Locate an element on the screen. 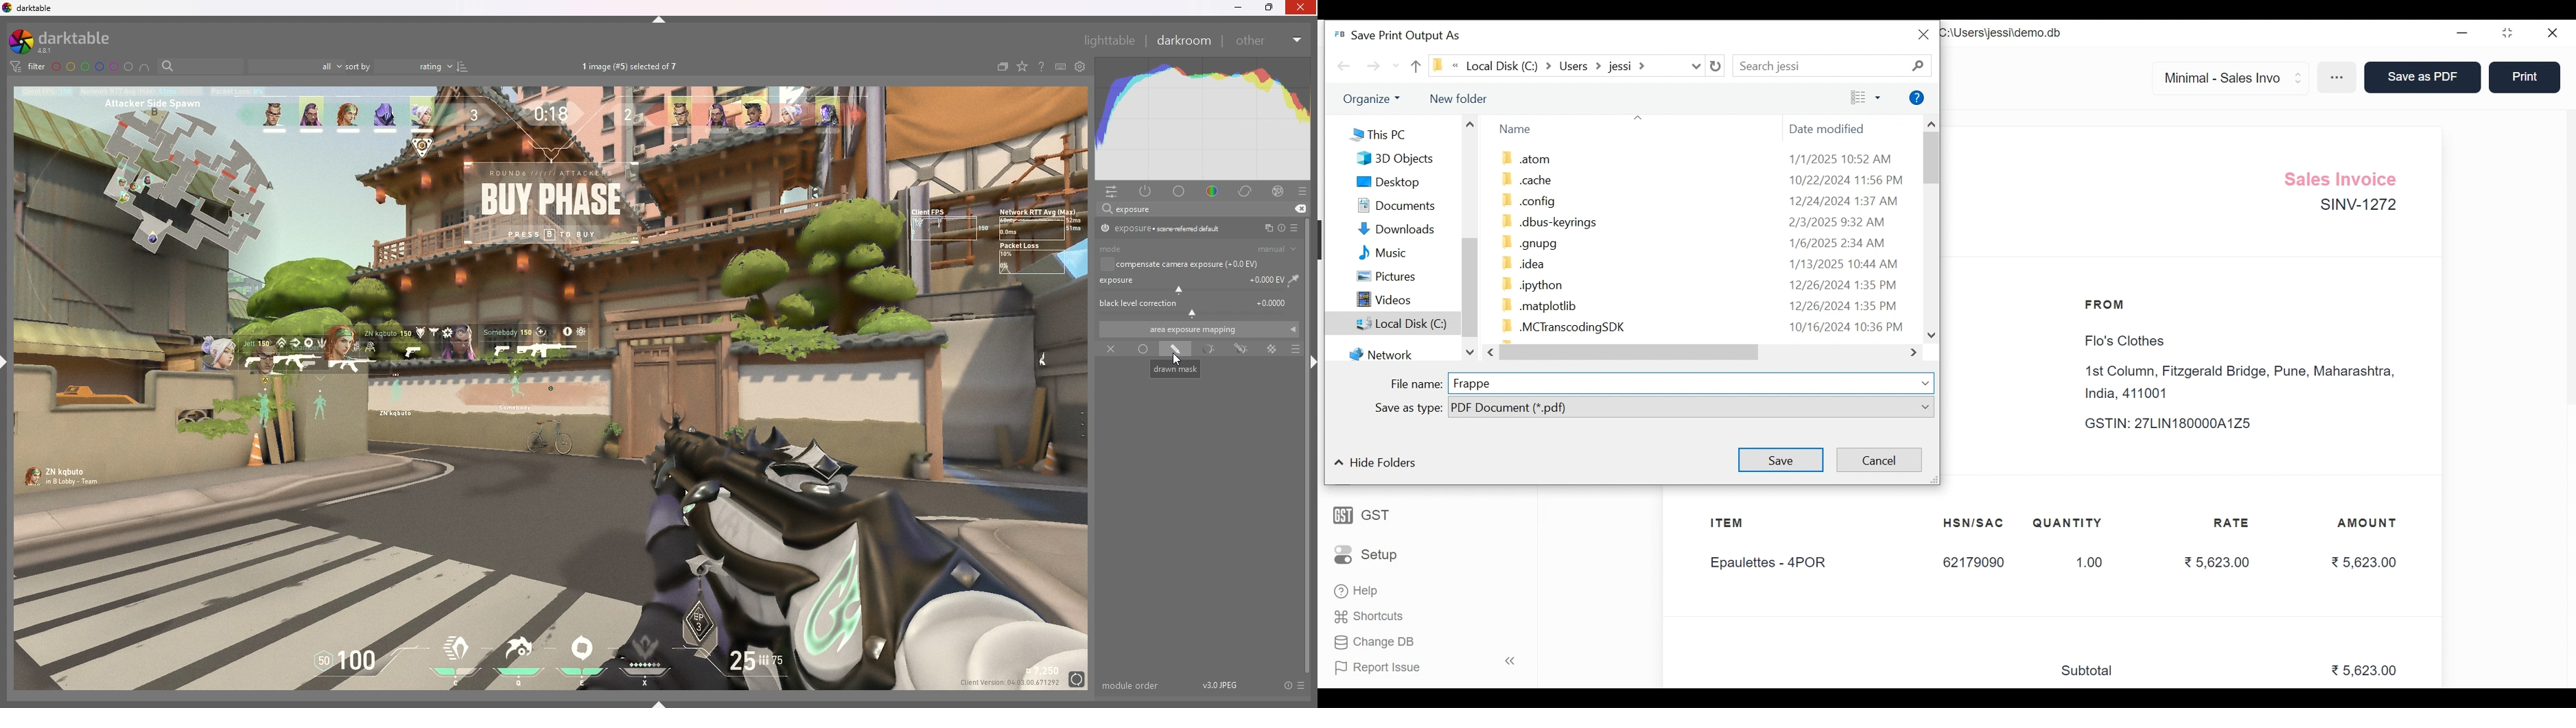 Image resolution: width=2576 pixels, height=728 pixels. Cancel is located at coordinates (1881, 459).